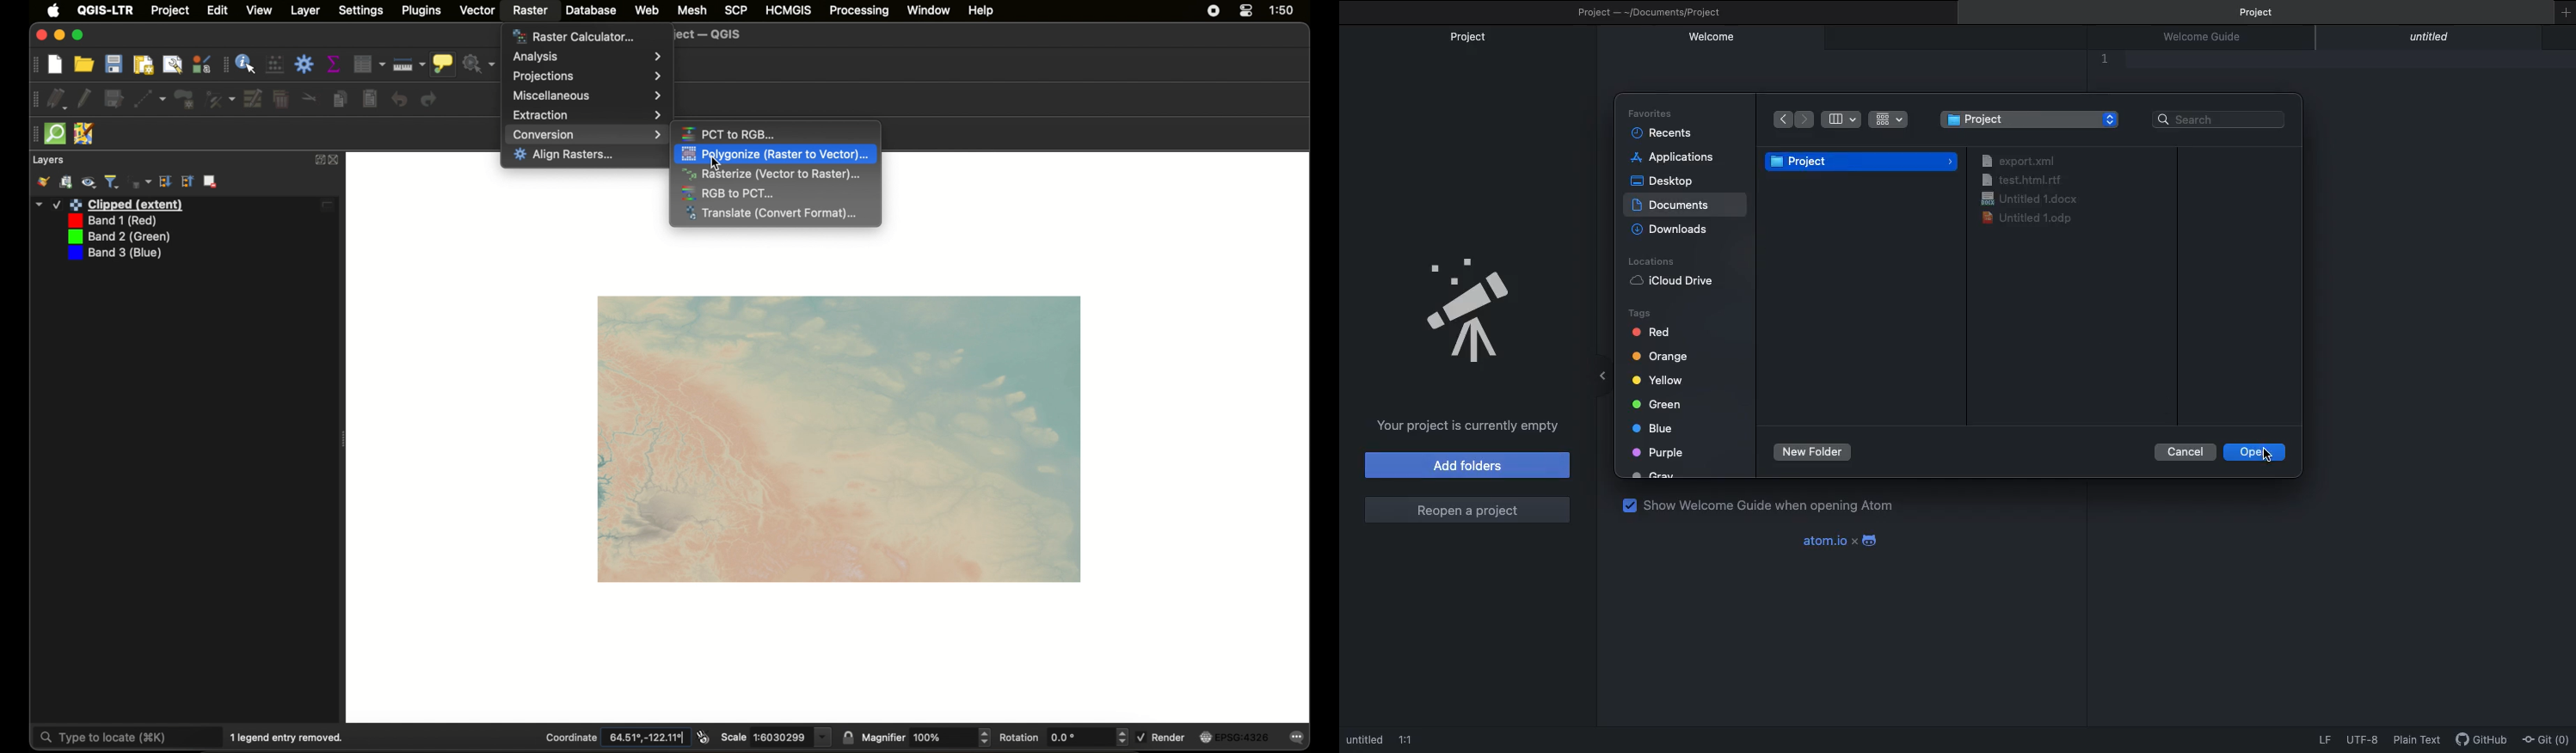 This screenshot has width=2576, height=756. Describe the element at coordinates (1233, 737) in the screenshot. I see `current crs` at that location.